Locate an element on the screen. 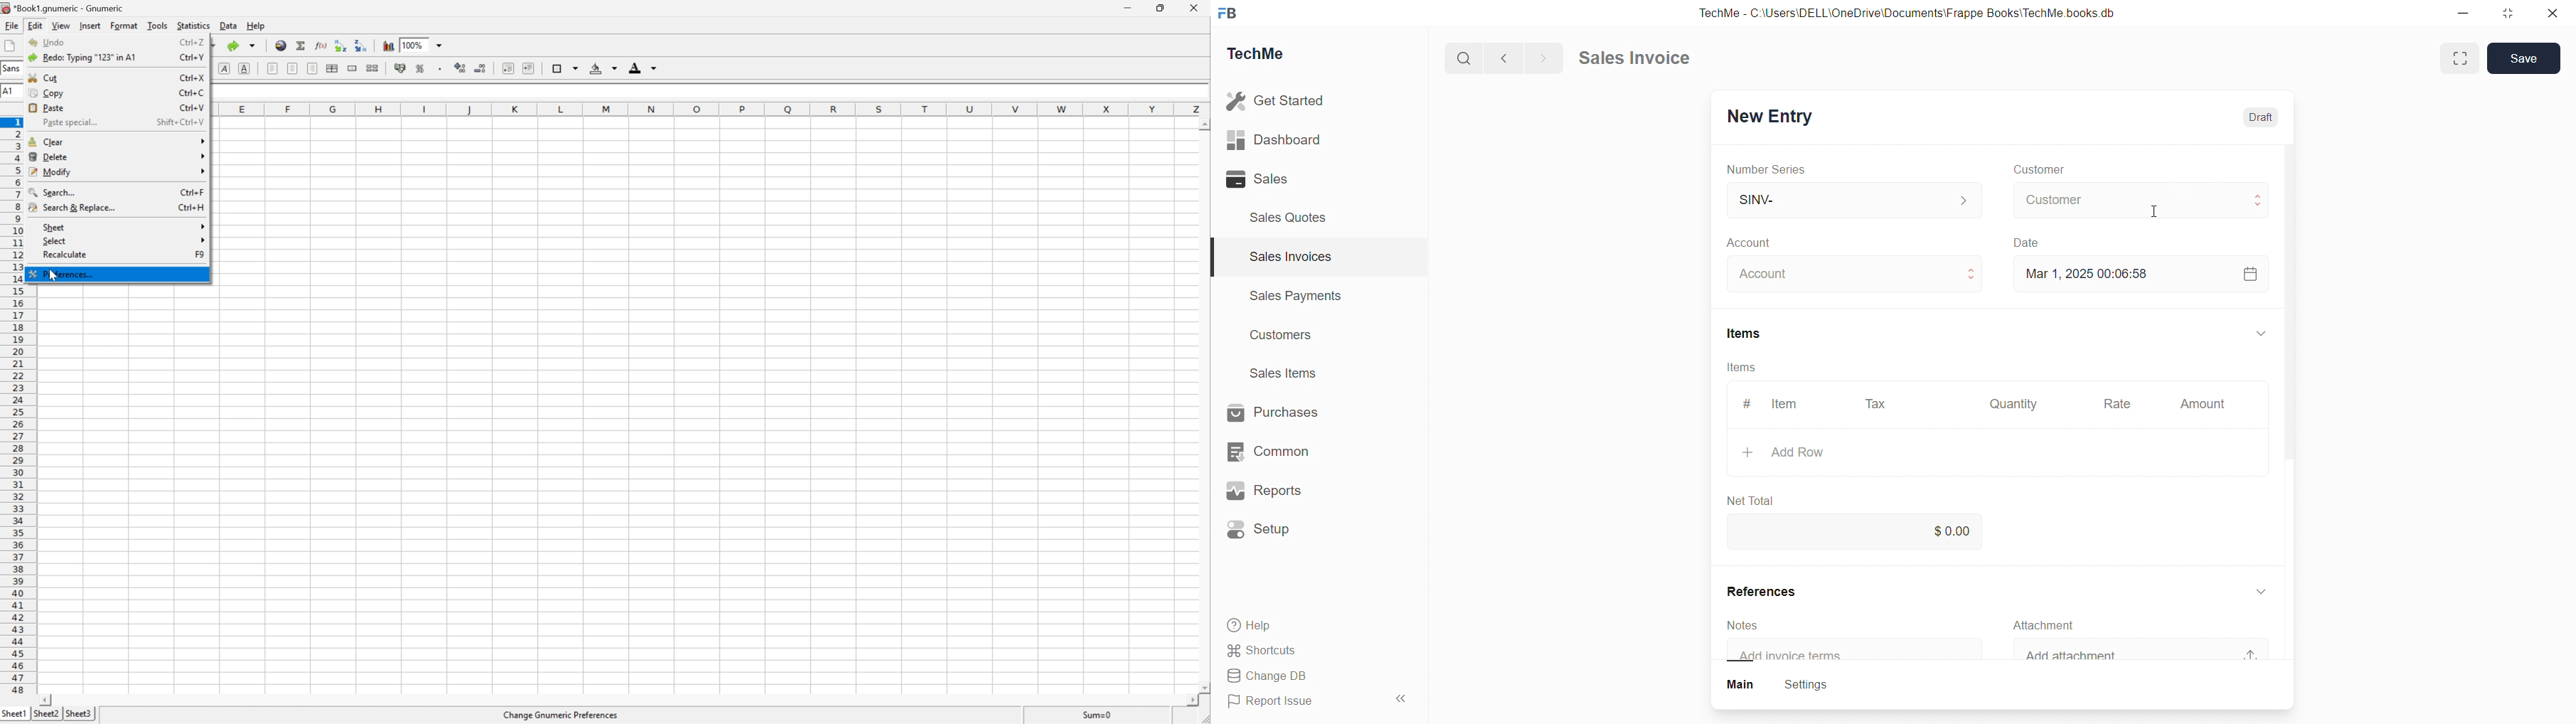 Image resolution: width=2576 pixels, height=728 pixels. align left is located at coordinates (272, 68).